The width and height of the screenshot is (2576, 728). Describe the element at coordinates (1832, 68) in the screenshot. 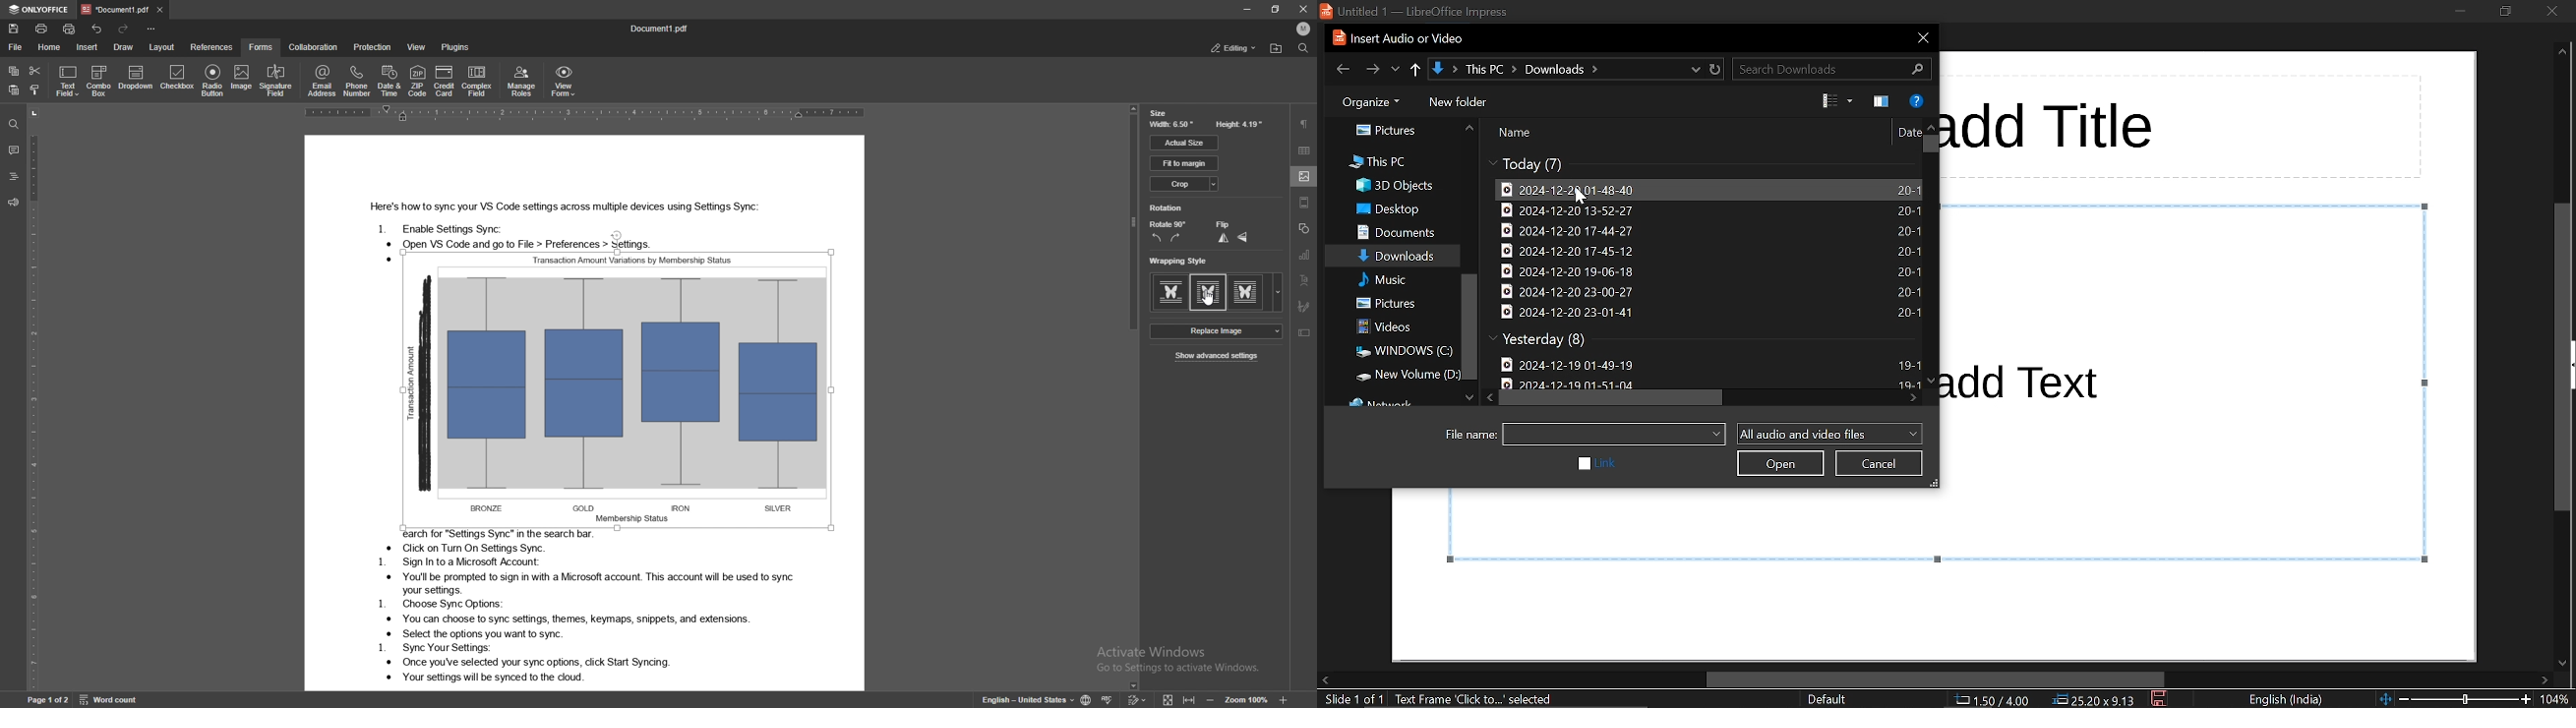

I see `search` at that location.